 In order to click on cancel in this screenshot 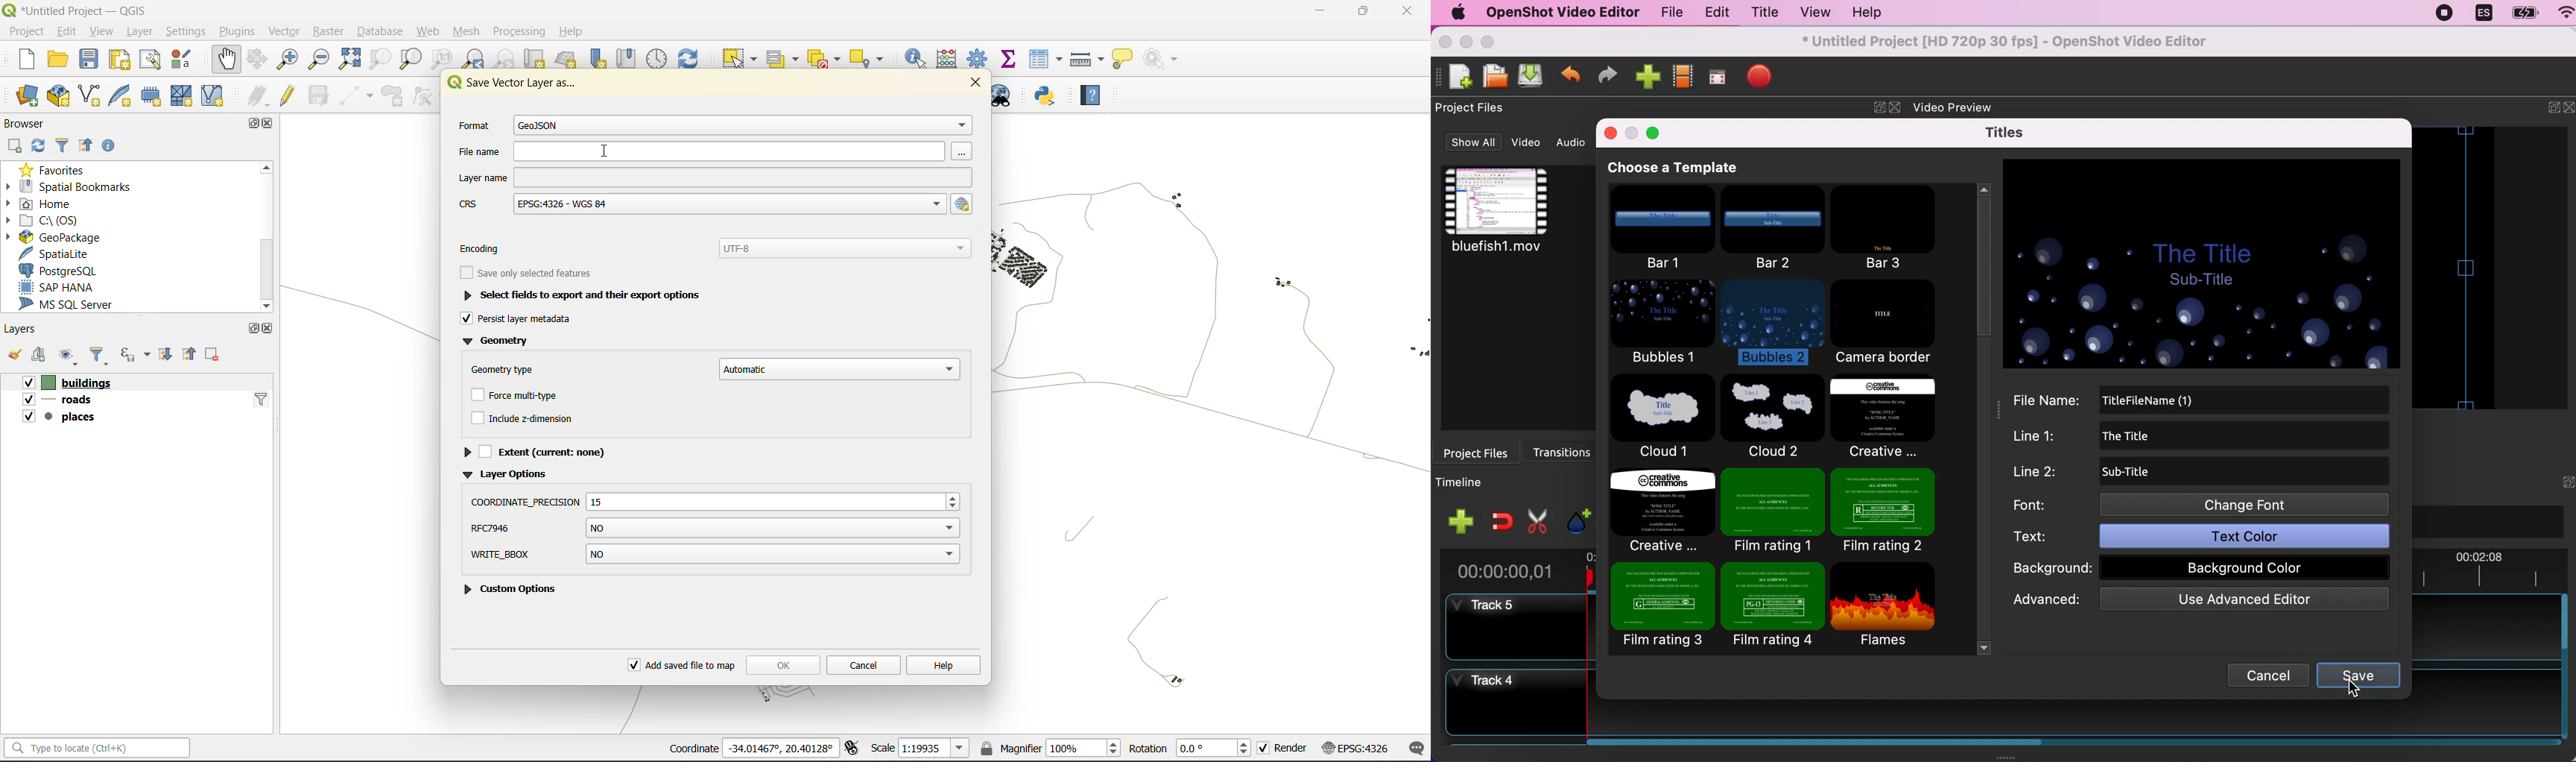, I will do `click(863, 664)`.